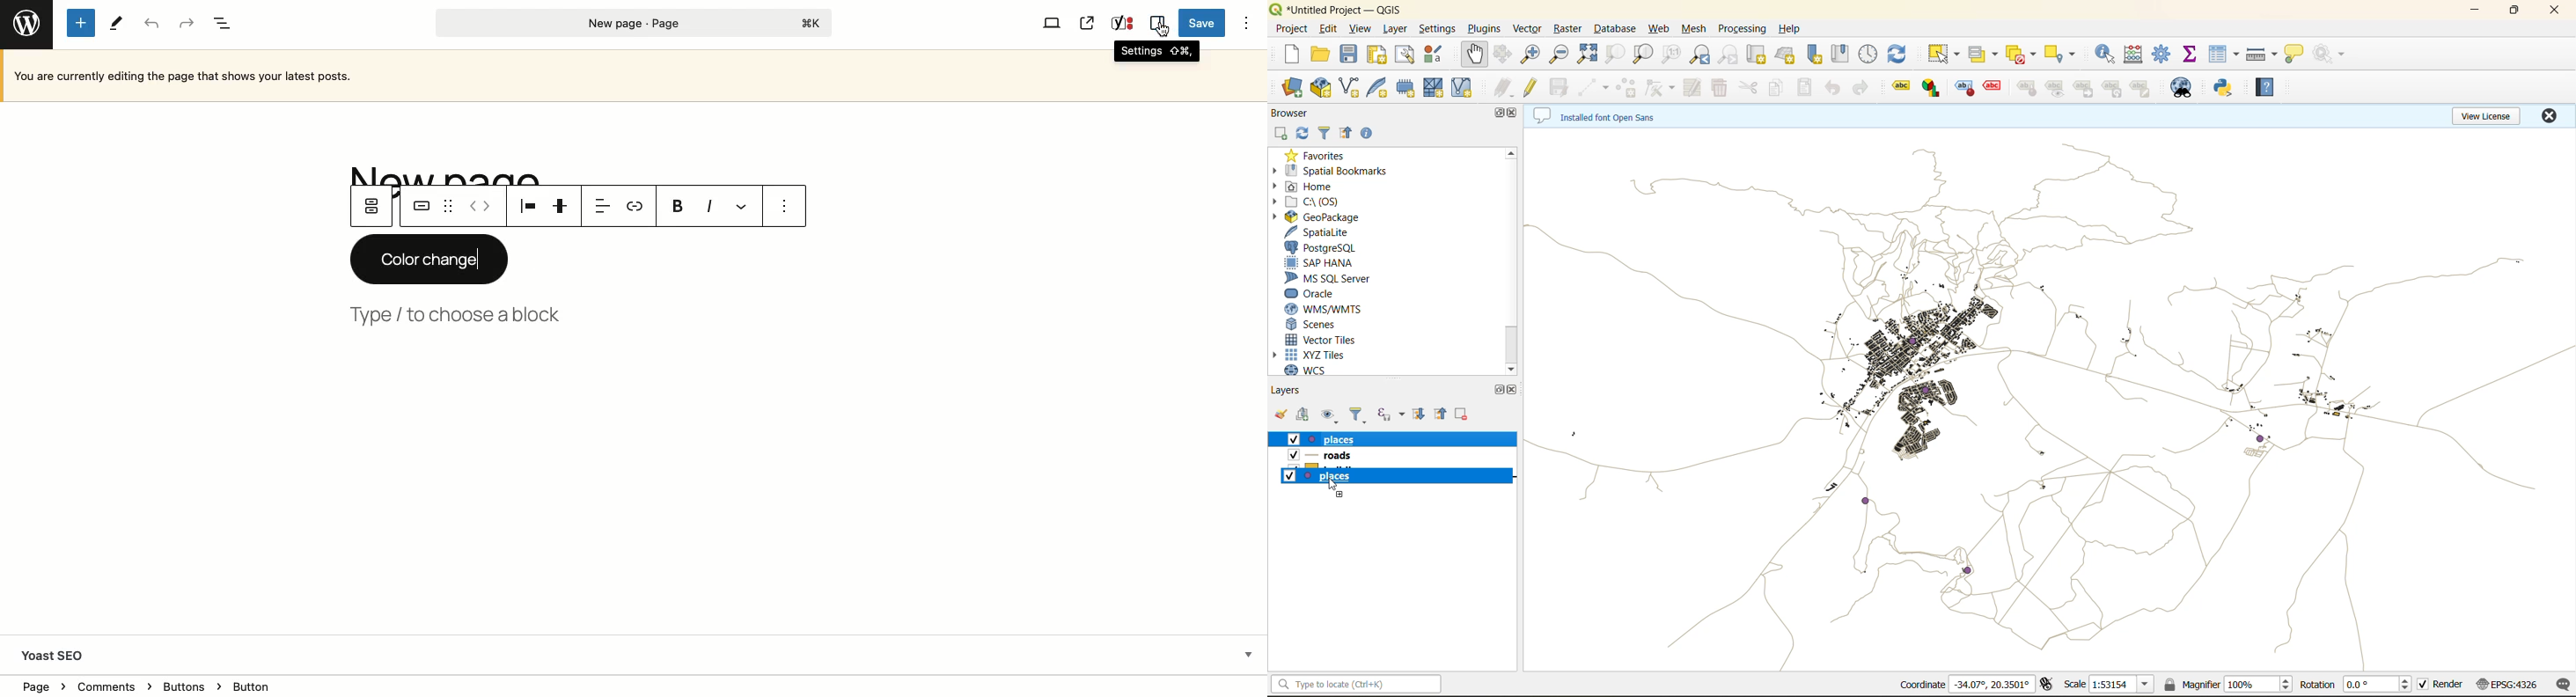 Image resolution: width=2576 pixels, height=700 pixels. I want to click on filter, so click(1357, 414).